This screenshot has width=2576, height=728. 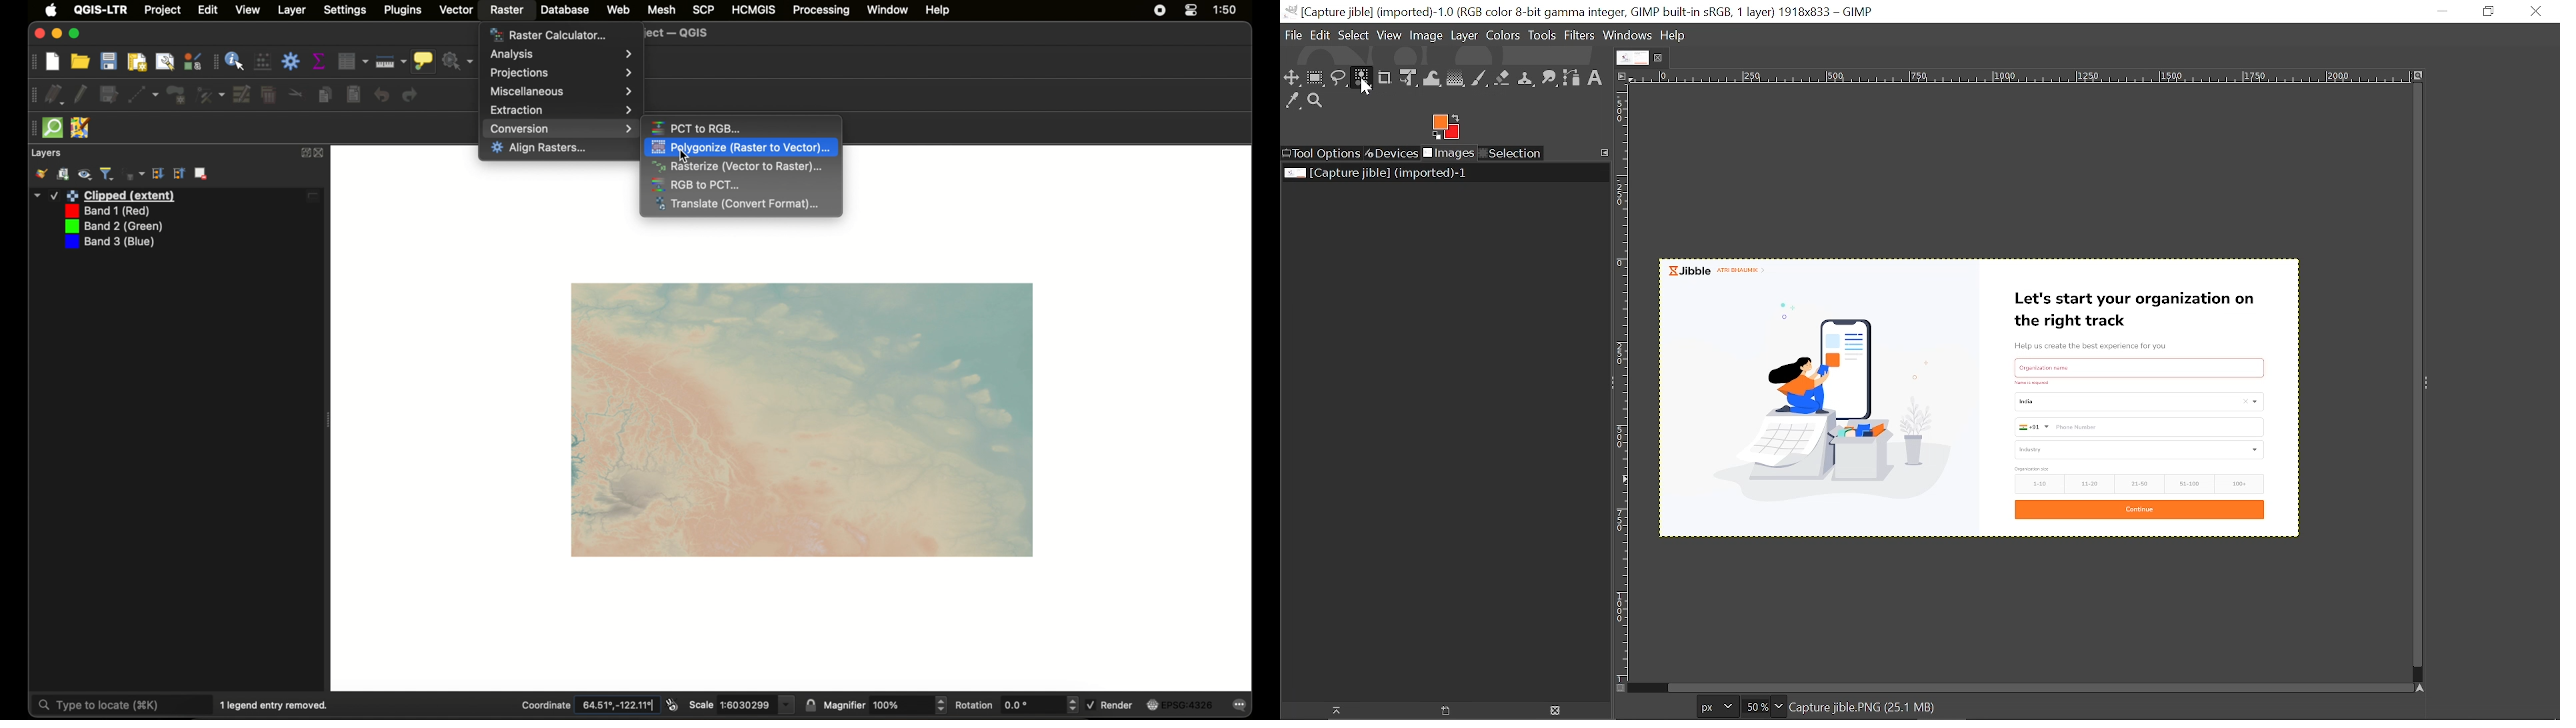 I want to click on measure line, so click(x=390, y=62).